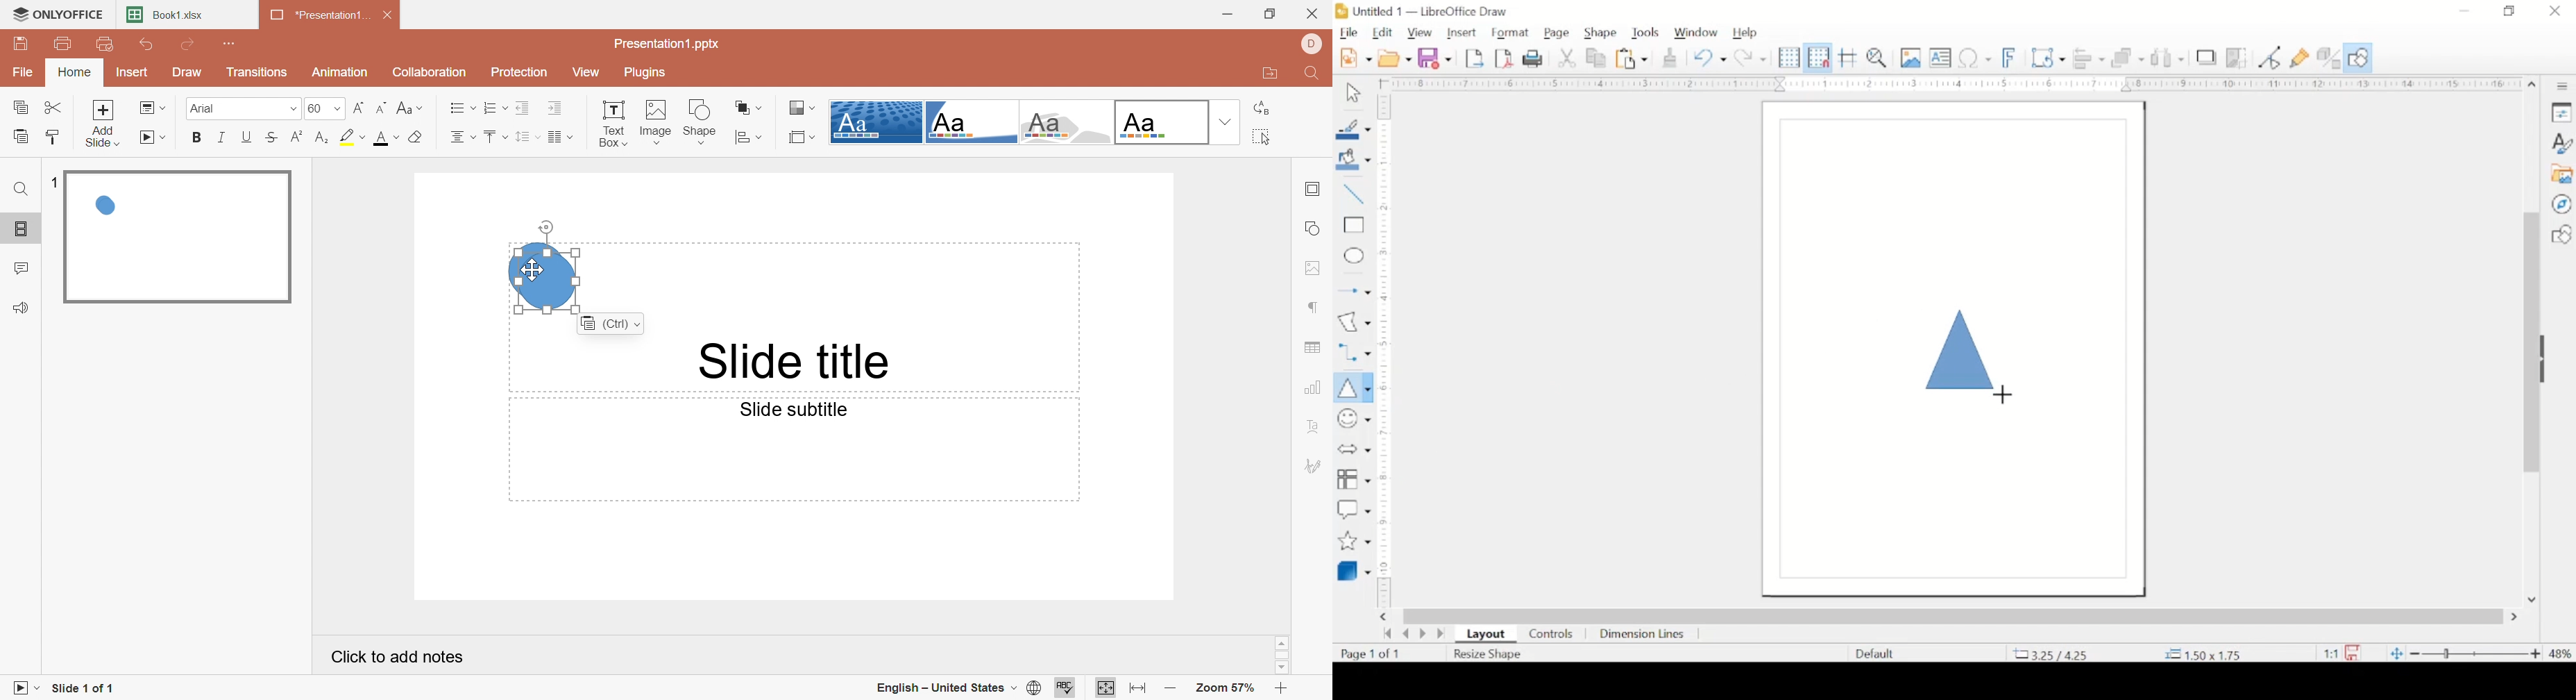  I want to click on paste options, so click(1632, 59).